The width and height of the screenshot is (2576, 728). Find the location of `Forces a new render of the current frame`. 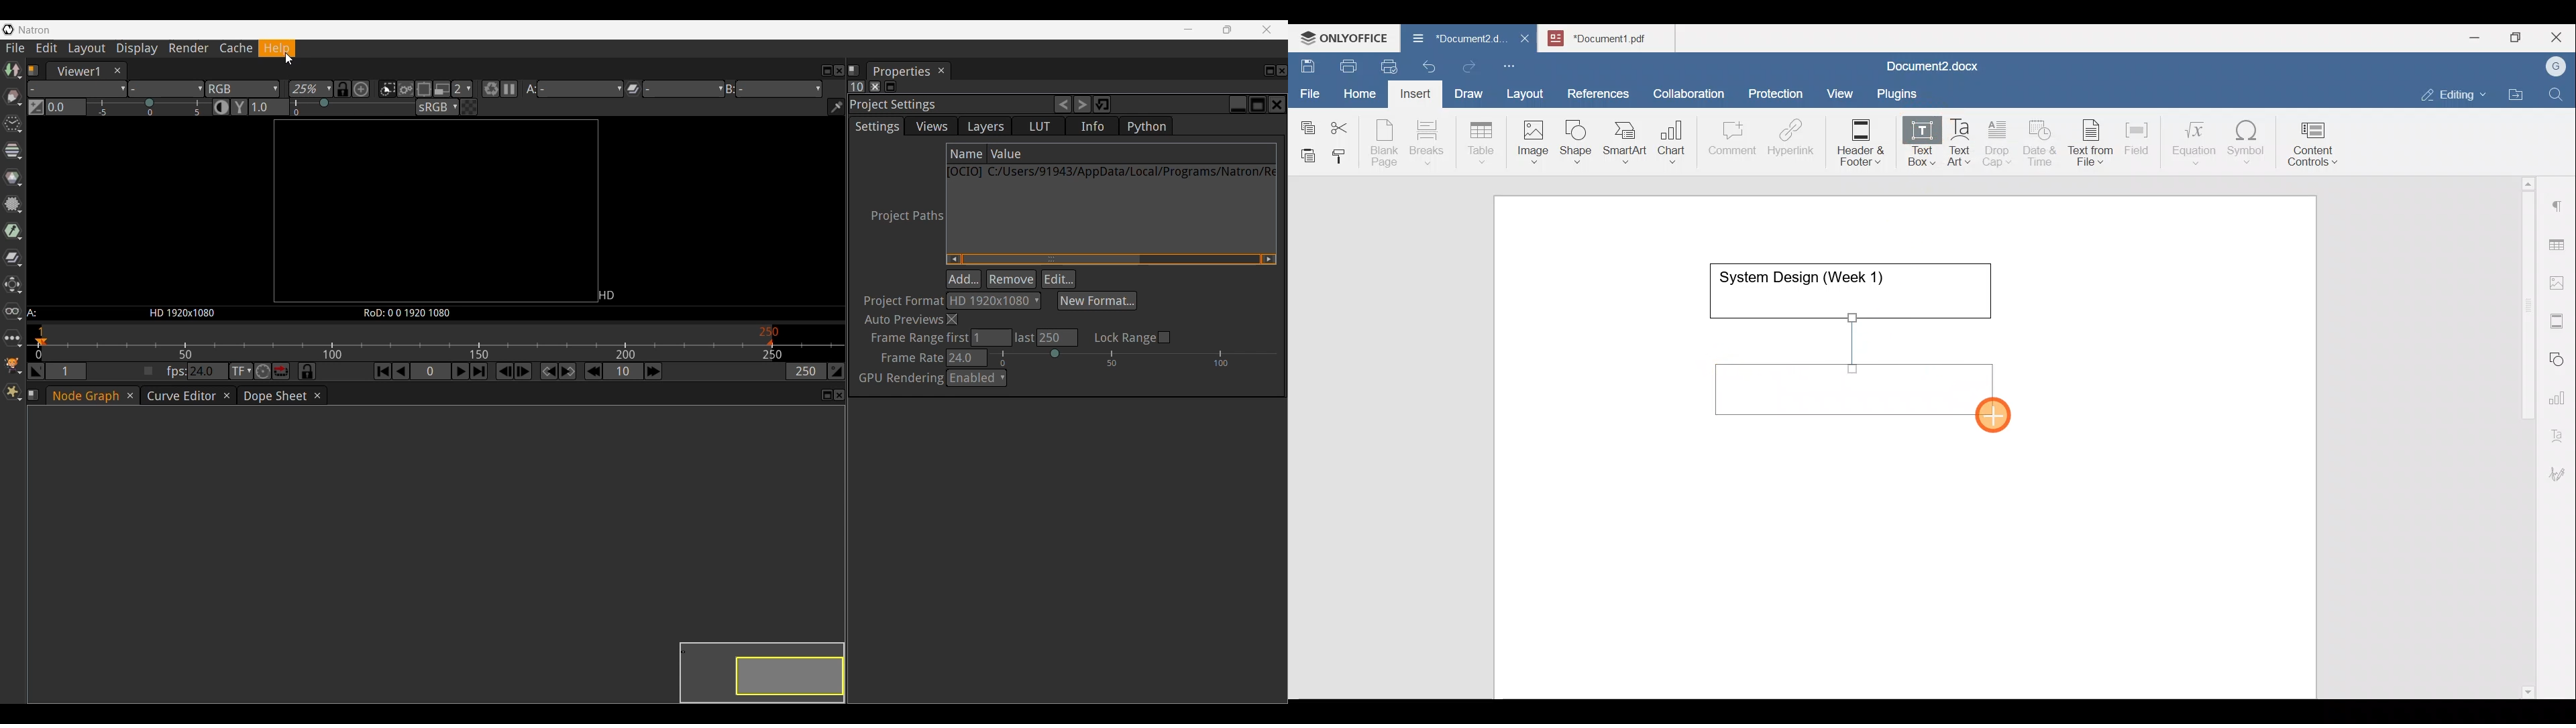

Forces a new render of the current frame is located at coordinates (491, 89).